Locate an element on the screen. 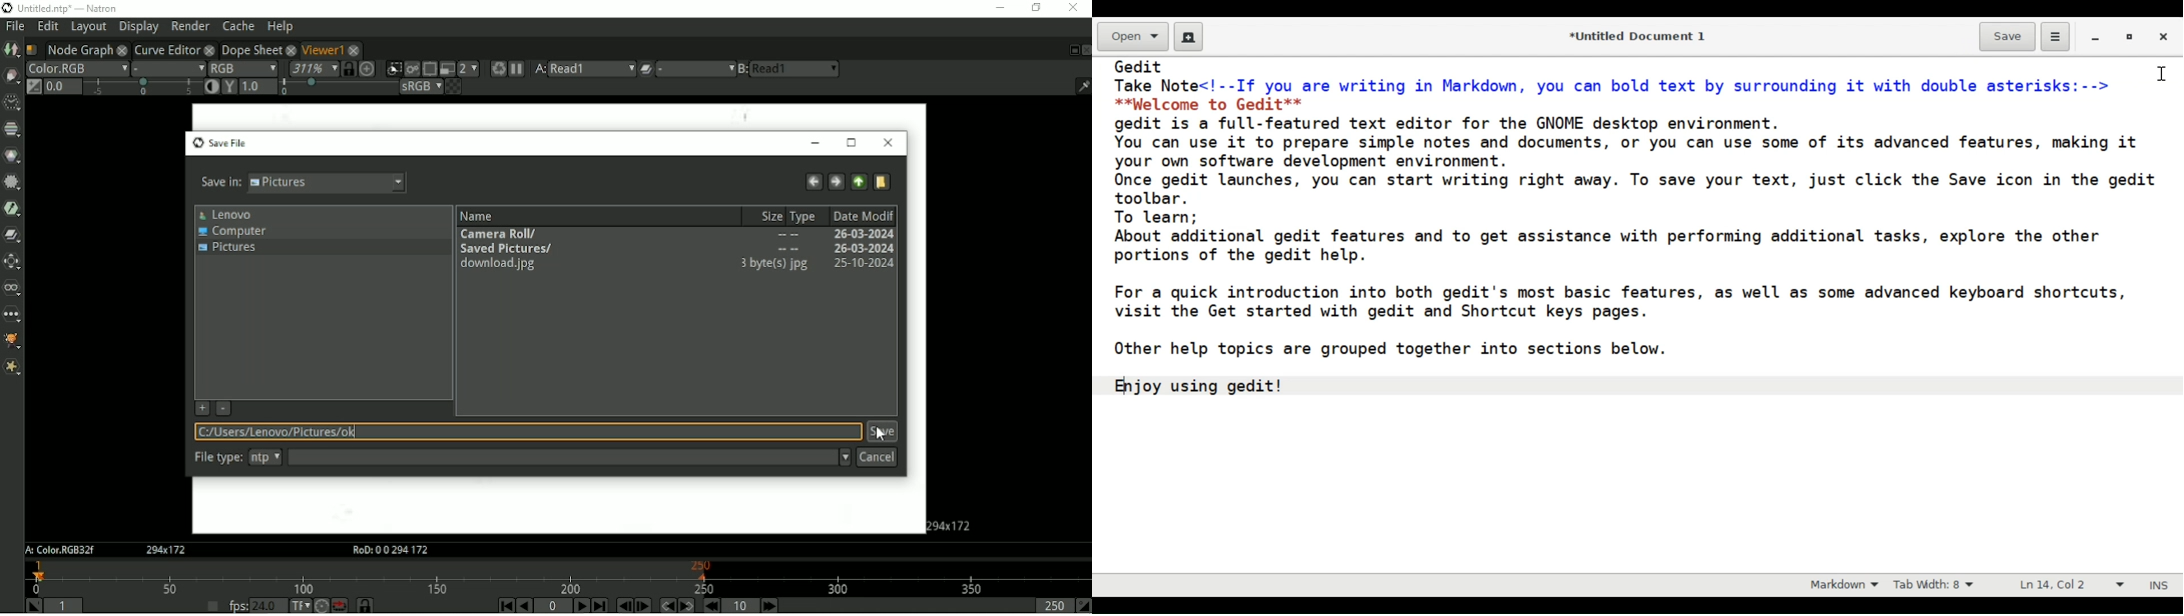 This screenshot has width=2184, height=616. Clips the portion of the image is located at coordinates (393, 69).